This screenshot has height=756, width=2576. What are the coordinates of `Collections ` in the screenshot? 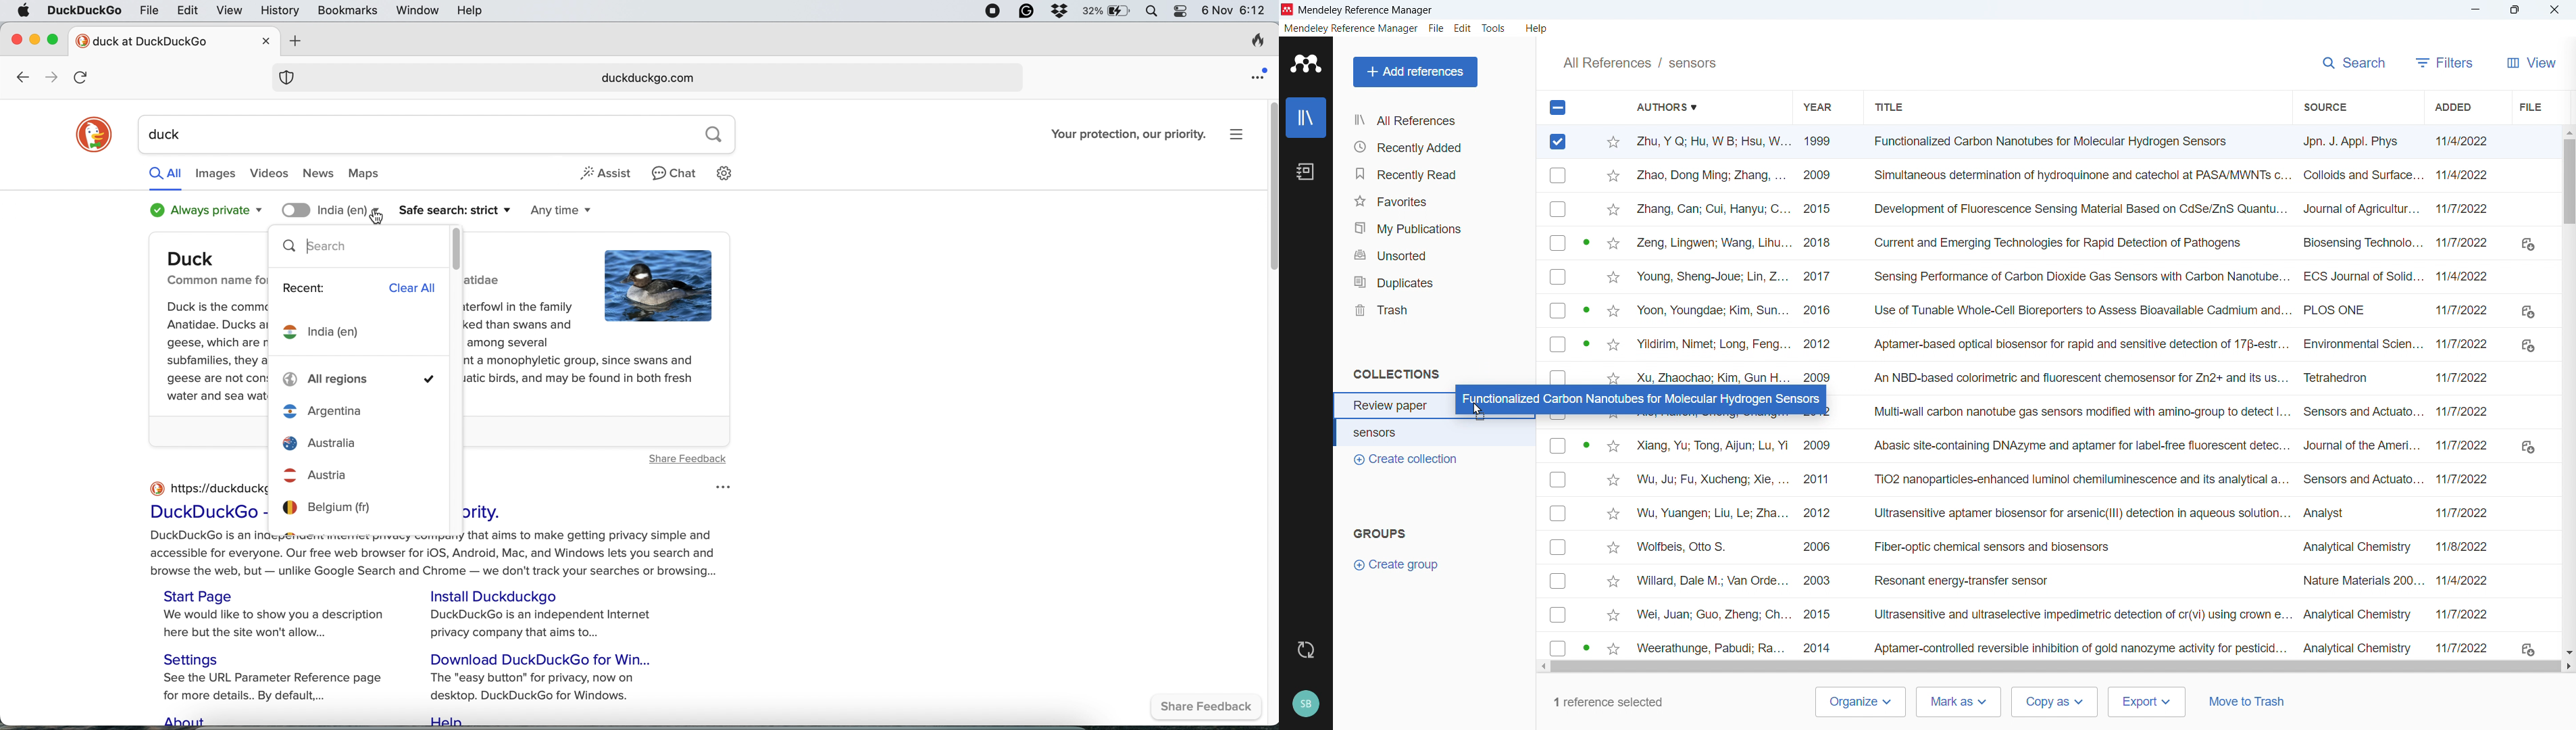 It's located at (1398, 373).